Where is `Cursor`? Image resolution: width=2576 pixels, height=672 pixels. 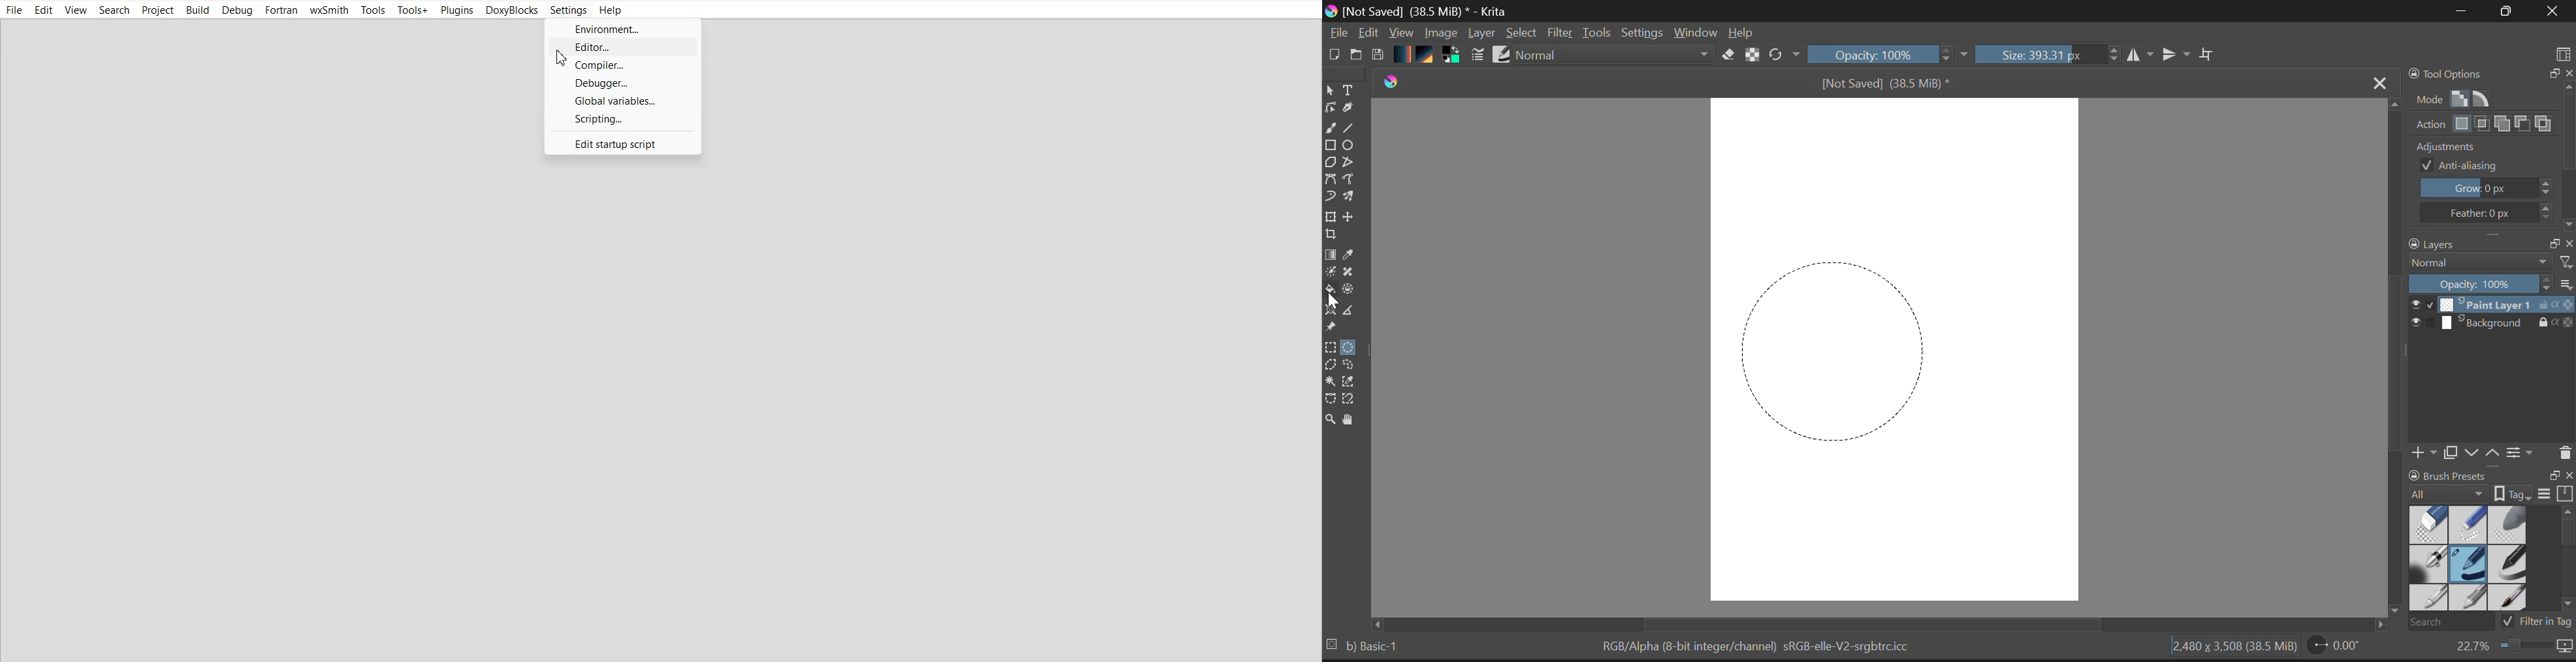
Cursor is located at coordinates (564, 58).